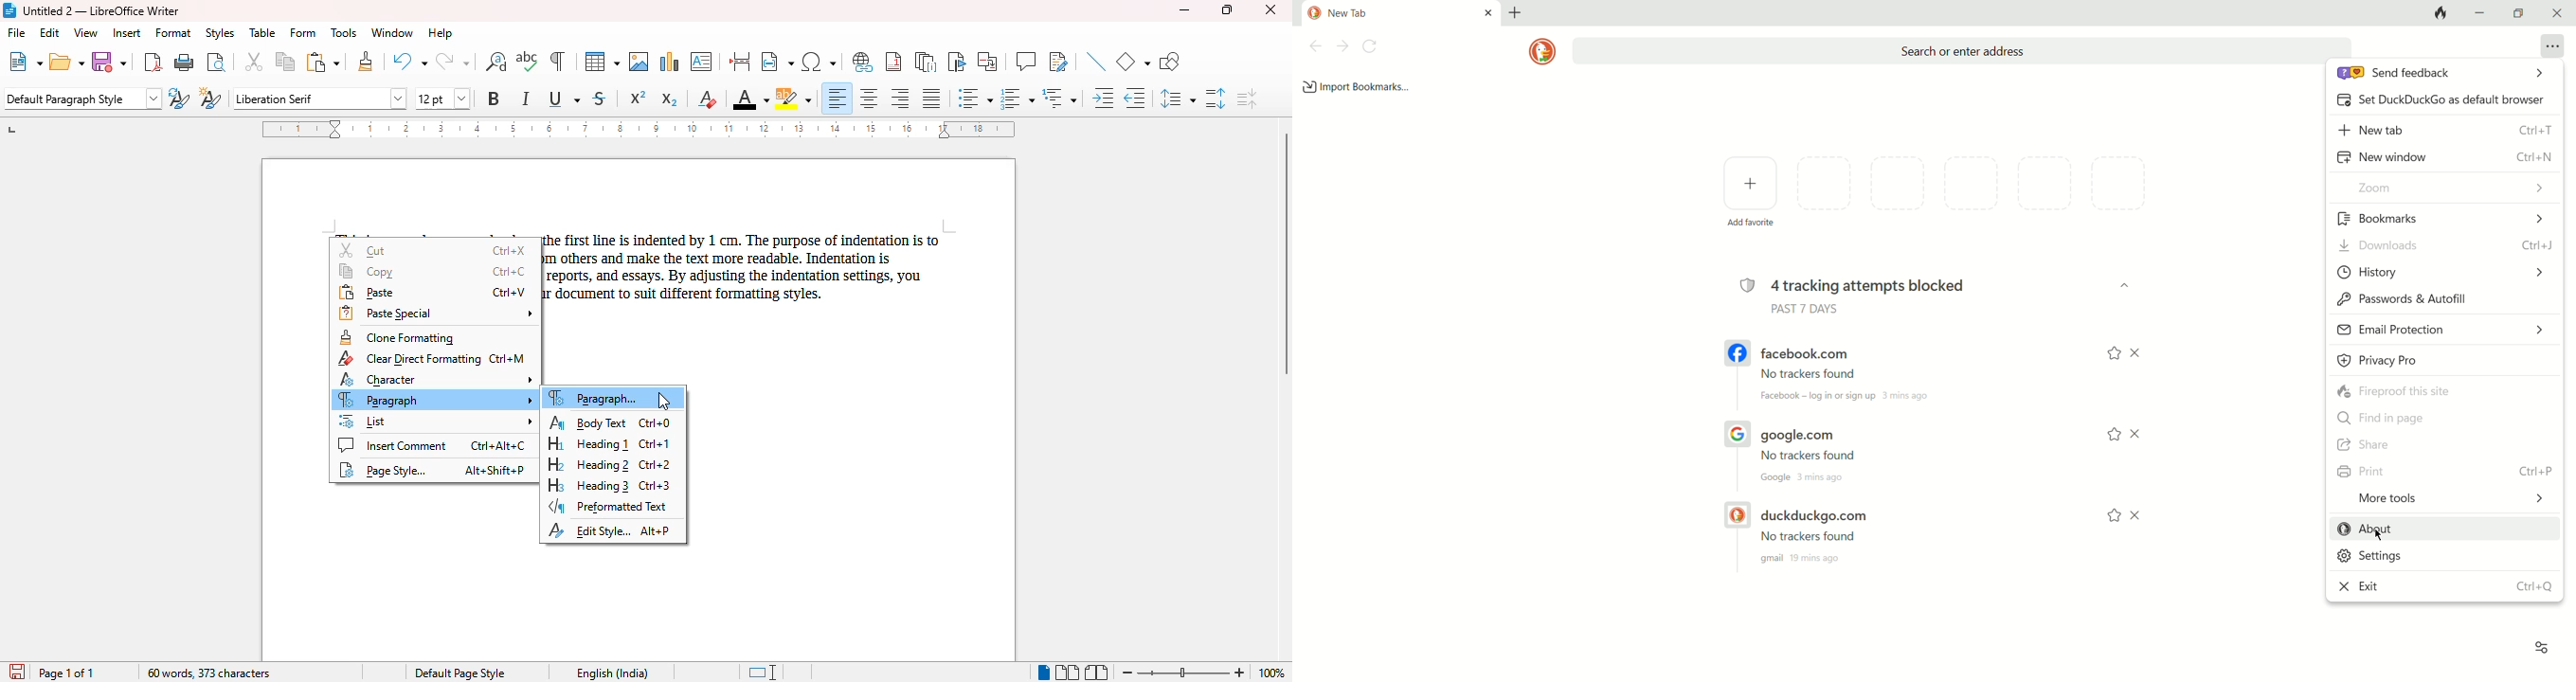  I want to click on open, so click(67, 62).